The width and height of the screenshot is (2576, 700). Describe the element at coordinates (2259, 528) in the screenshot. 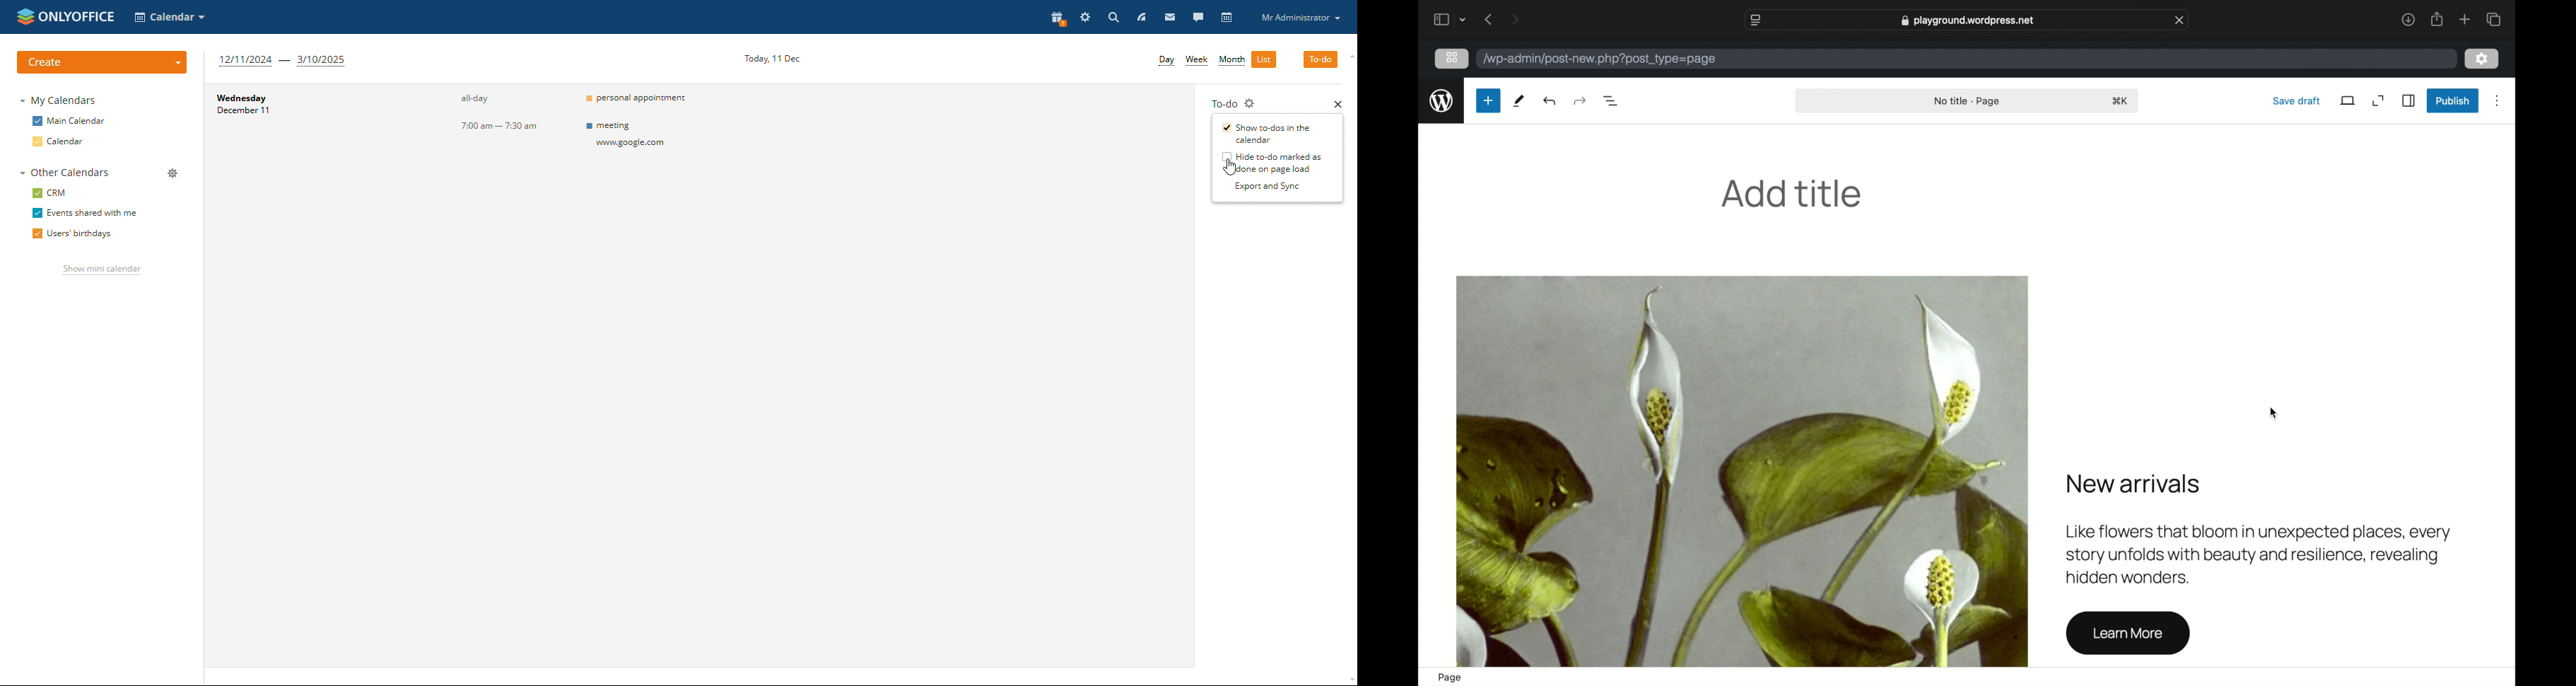

I see `written content` at that location.